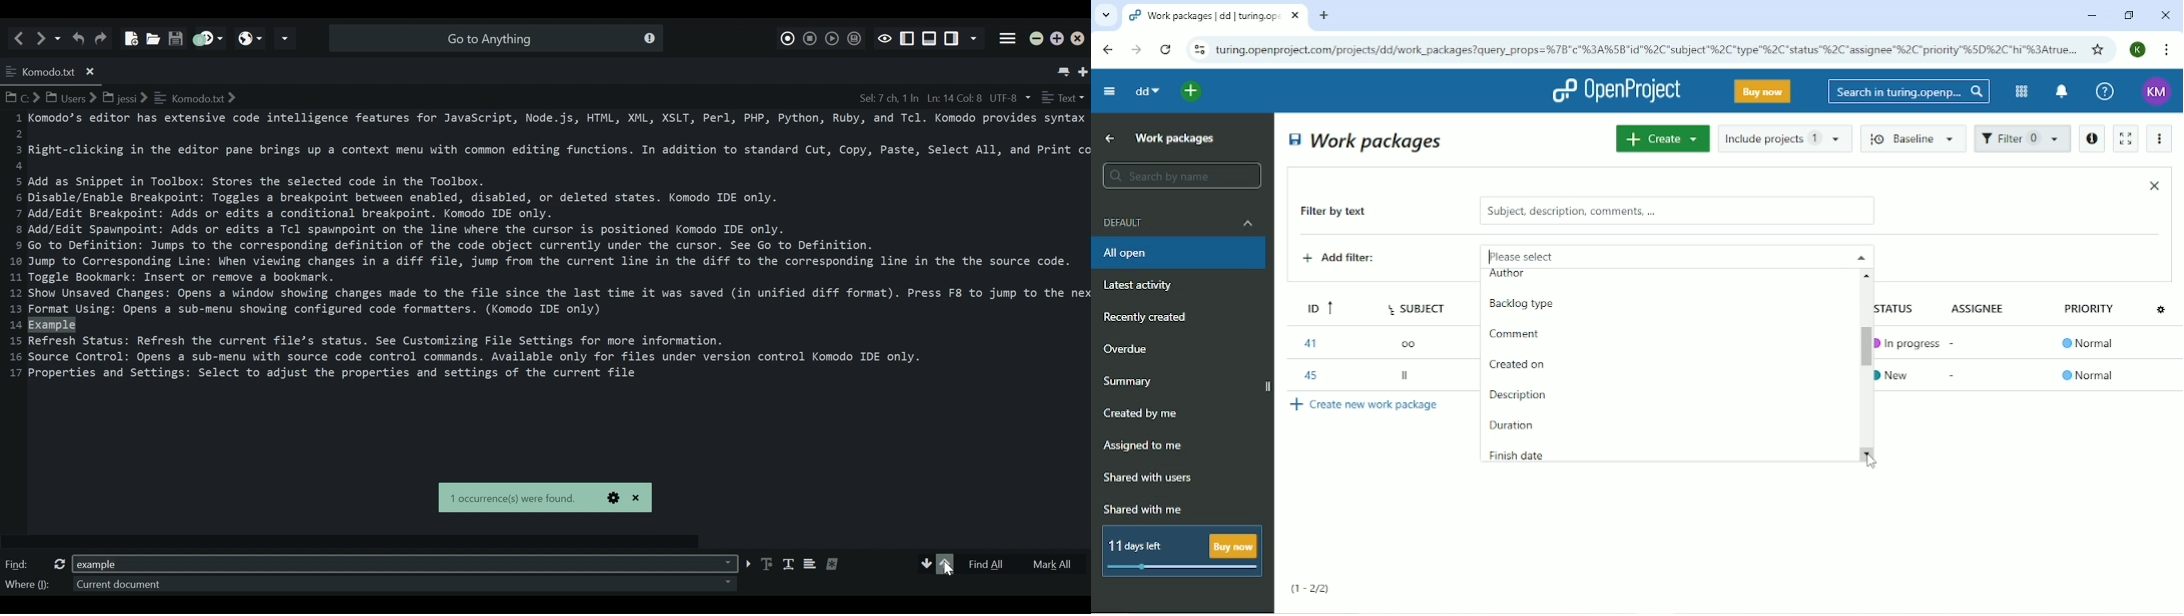 This screenshot has height=616, width=2184. What do you see at coordinates (2163, 308) in the screenshot?
I see `Configure view` at bounding box center [2163, 308].